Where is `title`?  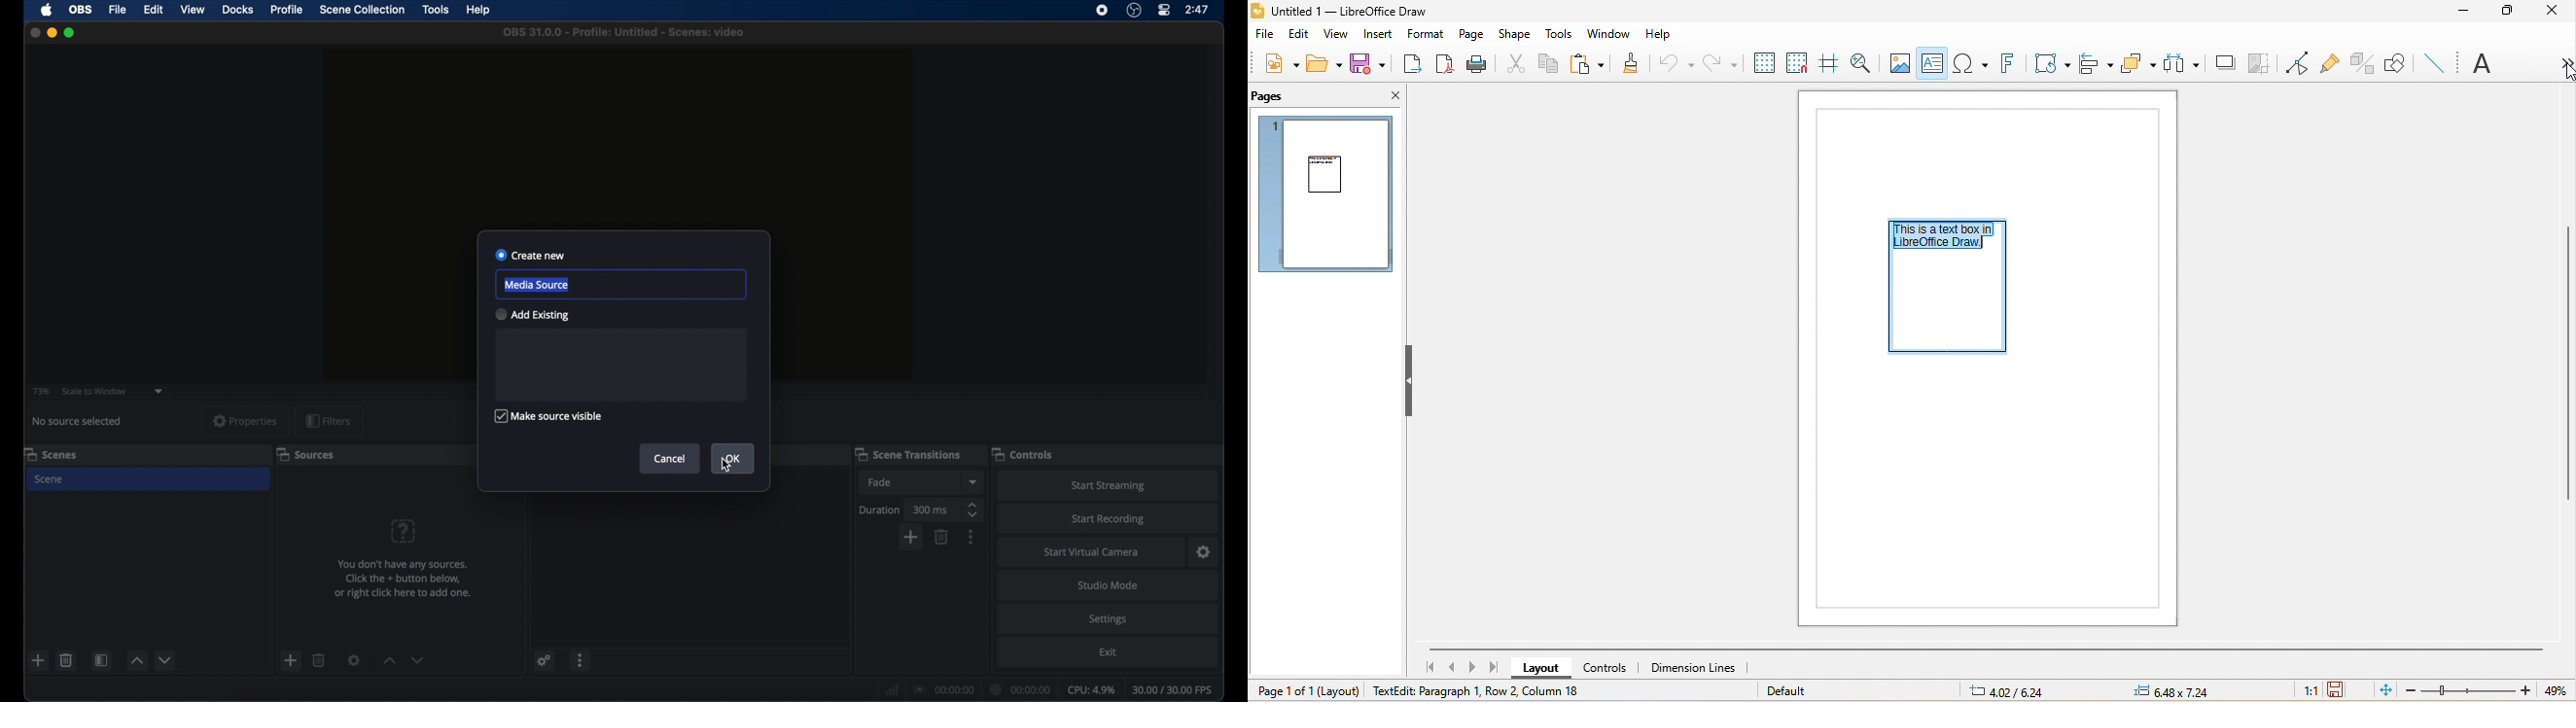 title is located at coordinates (1352, 12).